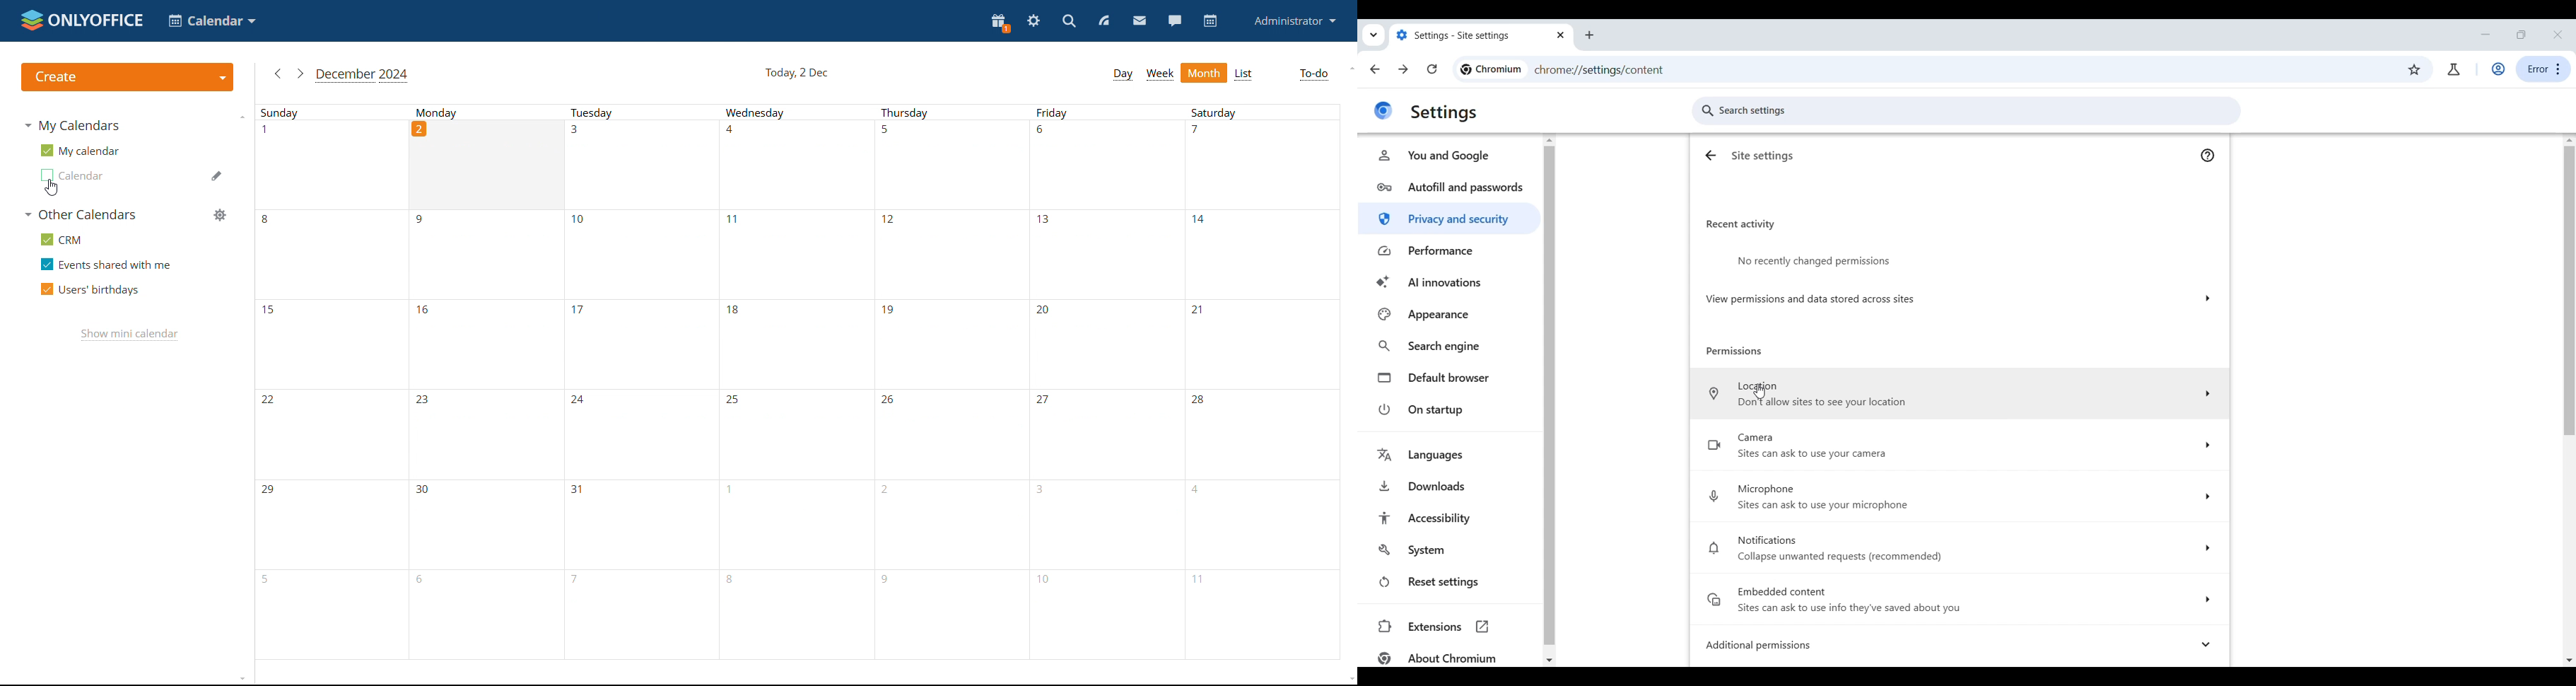  What do you see at coordinates (1450, 219) in the screenshot?
I see `Privacy and security highlighted` at bounding box center [1450, 219].